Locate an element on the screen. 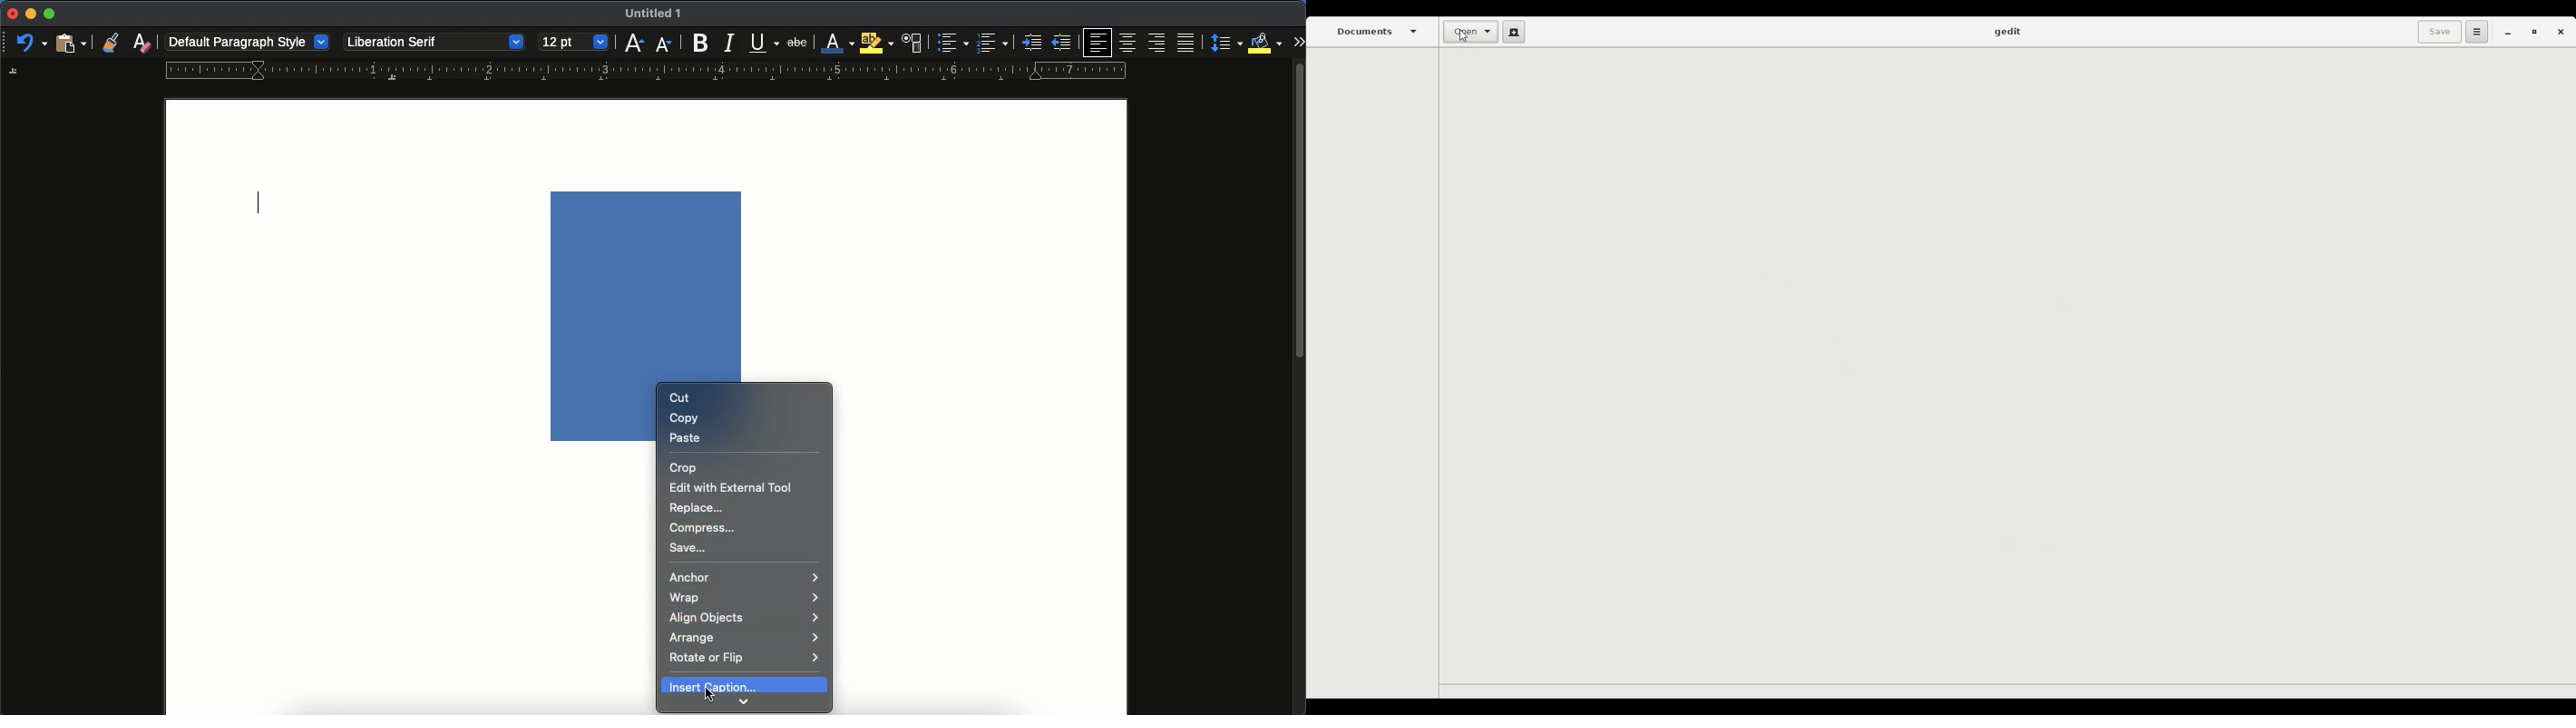  clear formatting is located at coordinates (141, 42).